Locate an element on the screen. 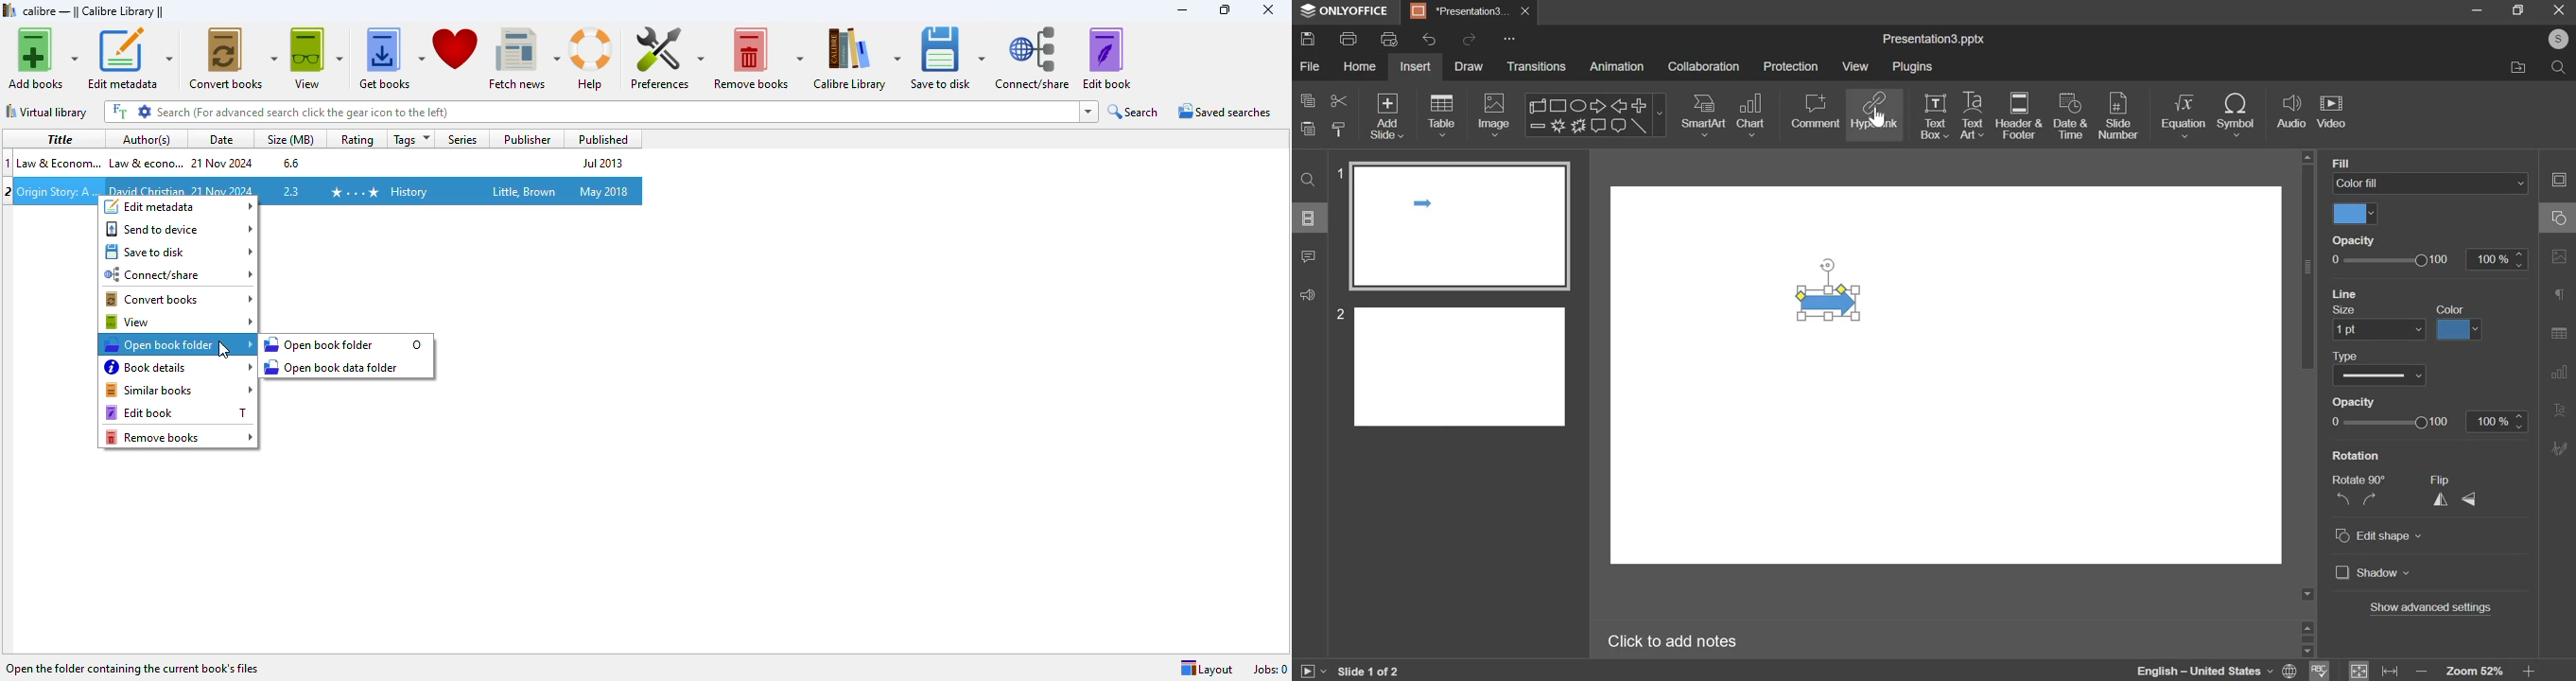  remove books is located at coordinates (758, 58).